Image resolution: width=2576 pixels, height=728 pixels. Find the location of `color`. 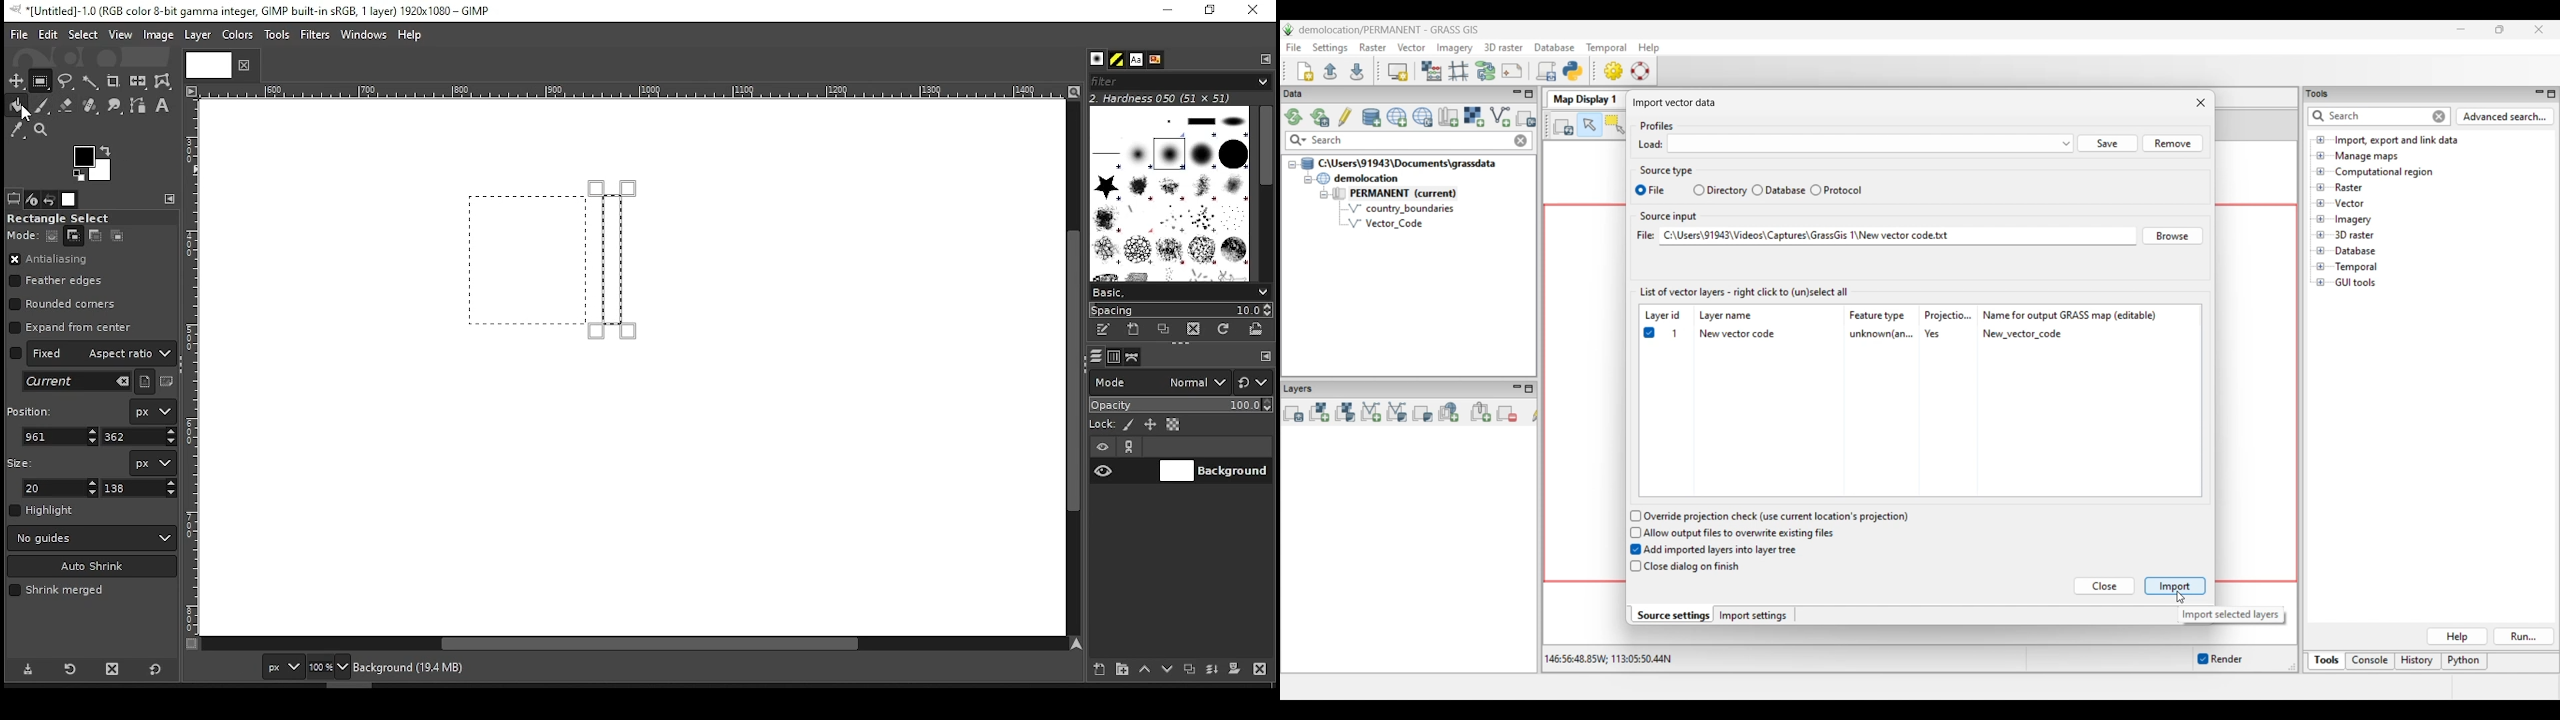

color is located at coordinates (238, 34).